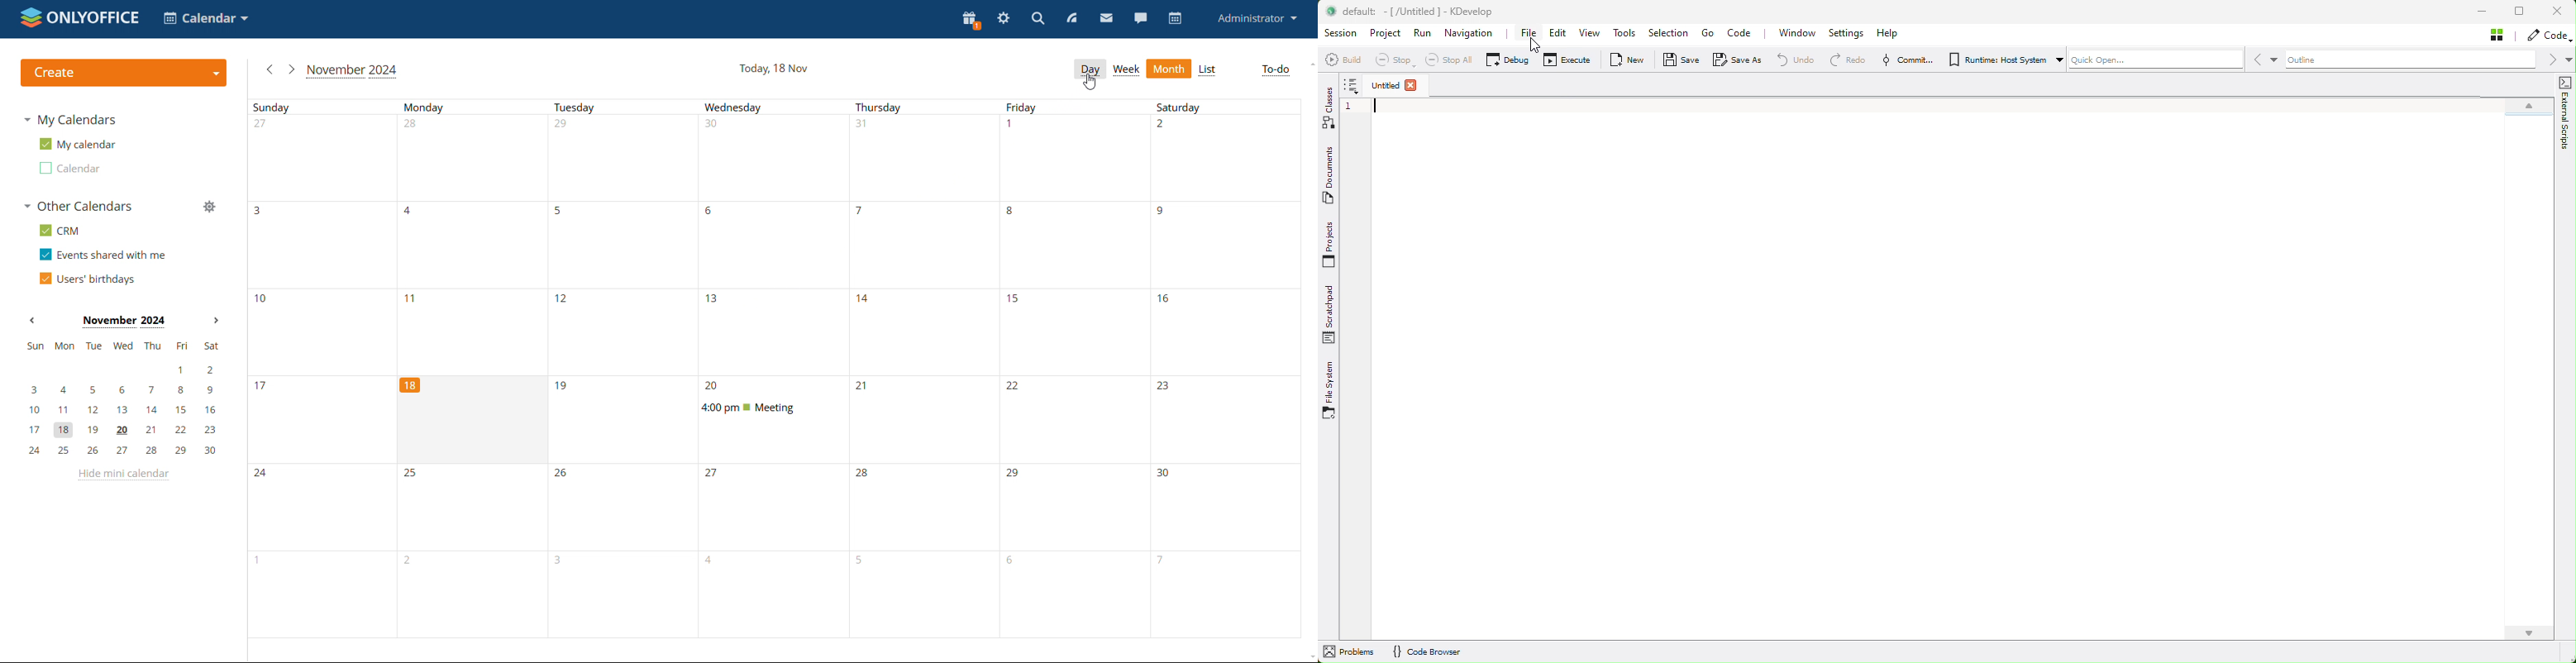 This screenshot has width=2576, height=672. What do you see at coordinates (122, 73) in the screenshot?
I see `create` at bounding box center [122, 73].